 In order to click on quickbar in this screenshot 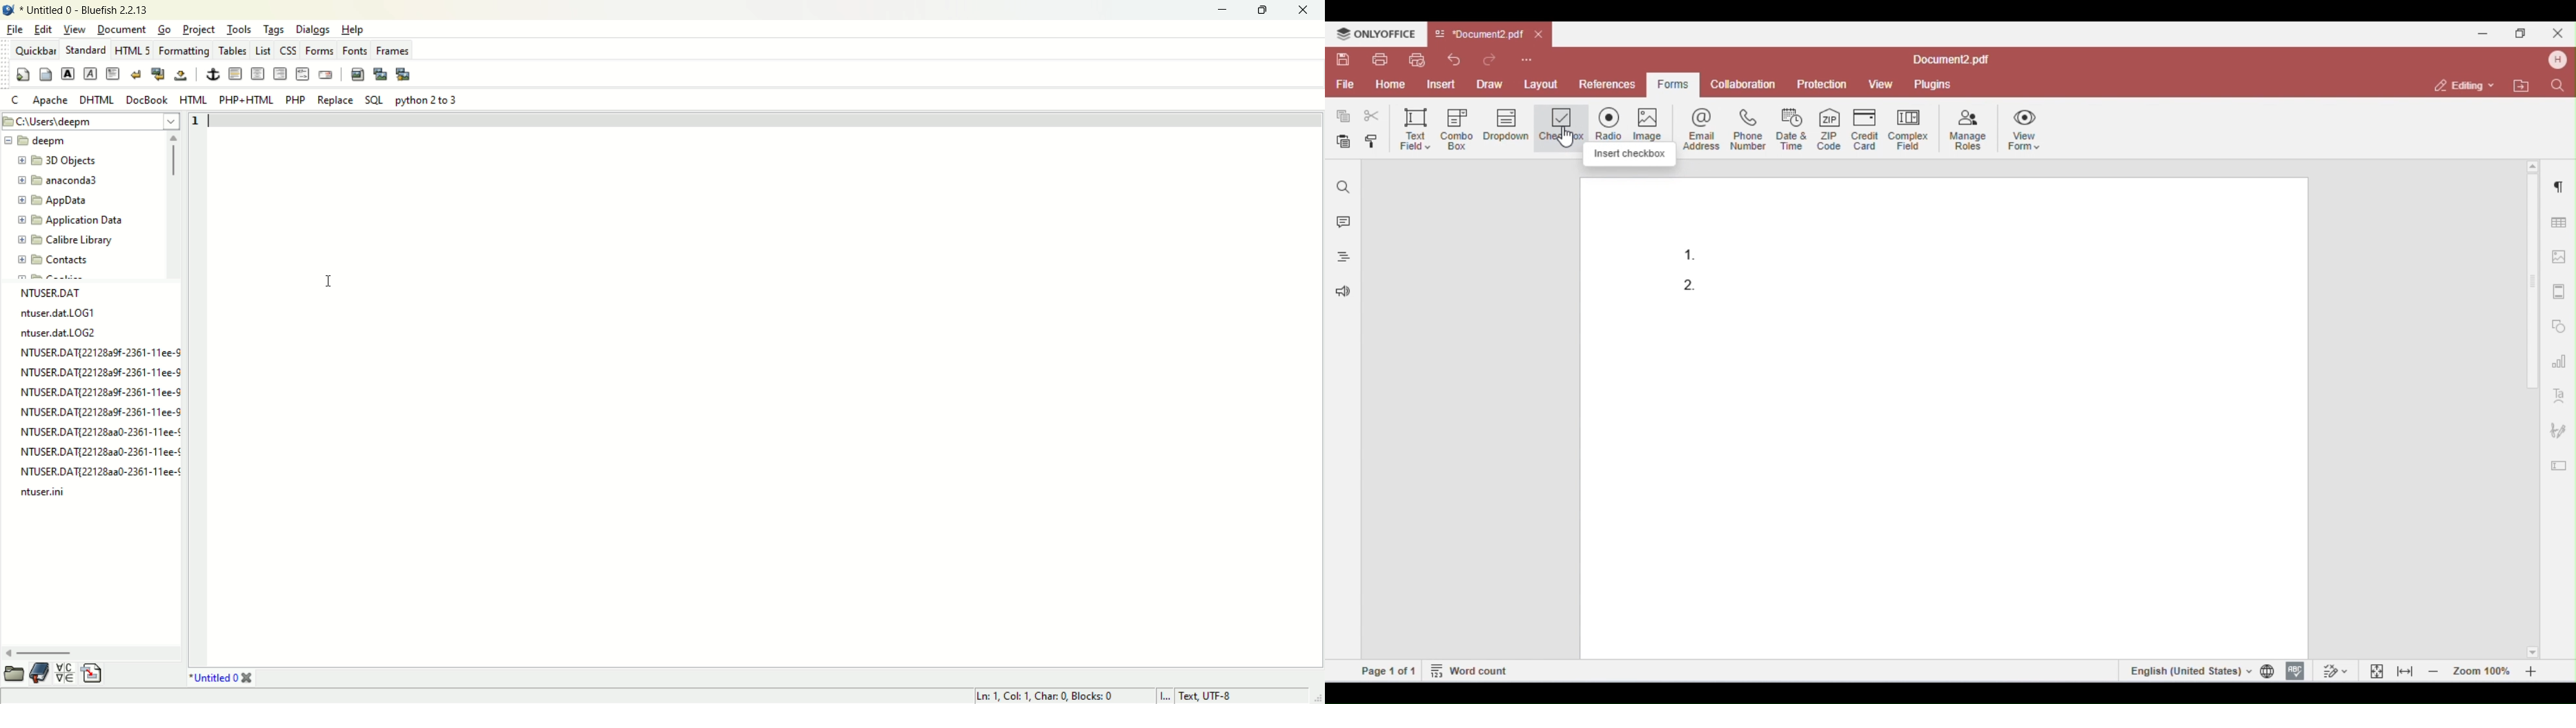, I will do `click(37, 50)`.